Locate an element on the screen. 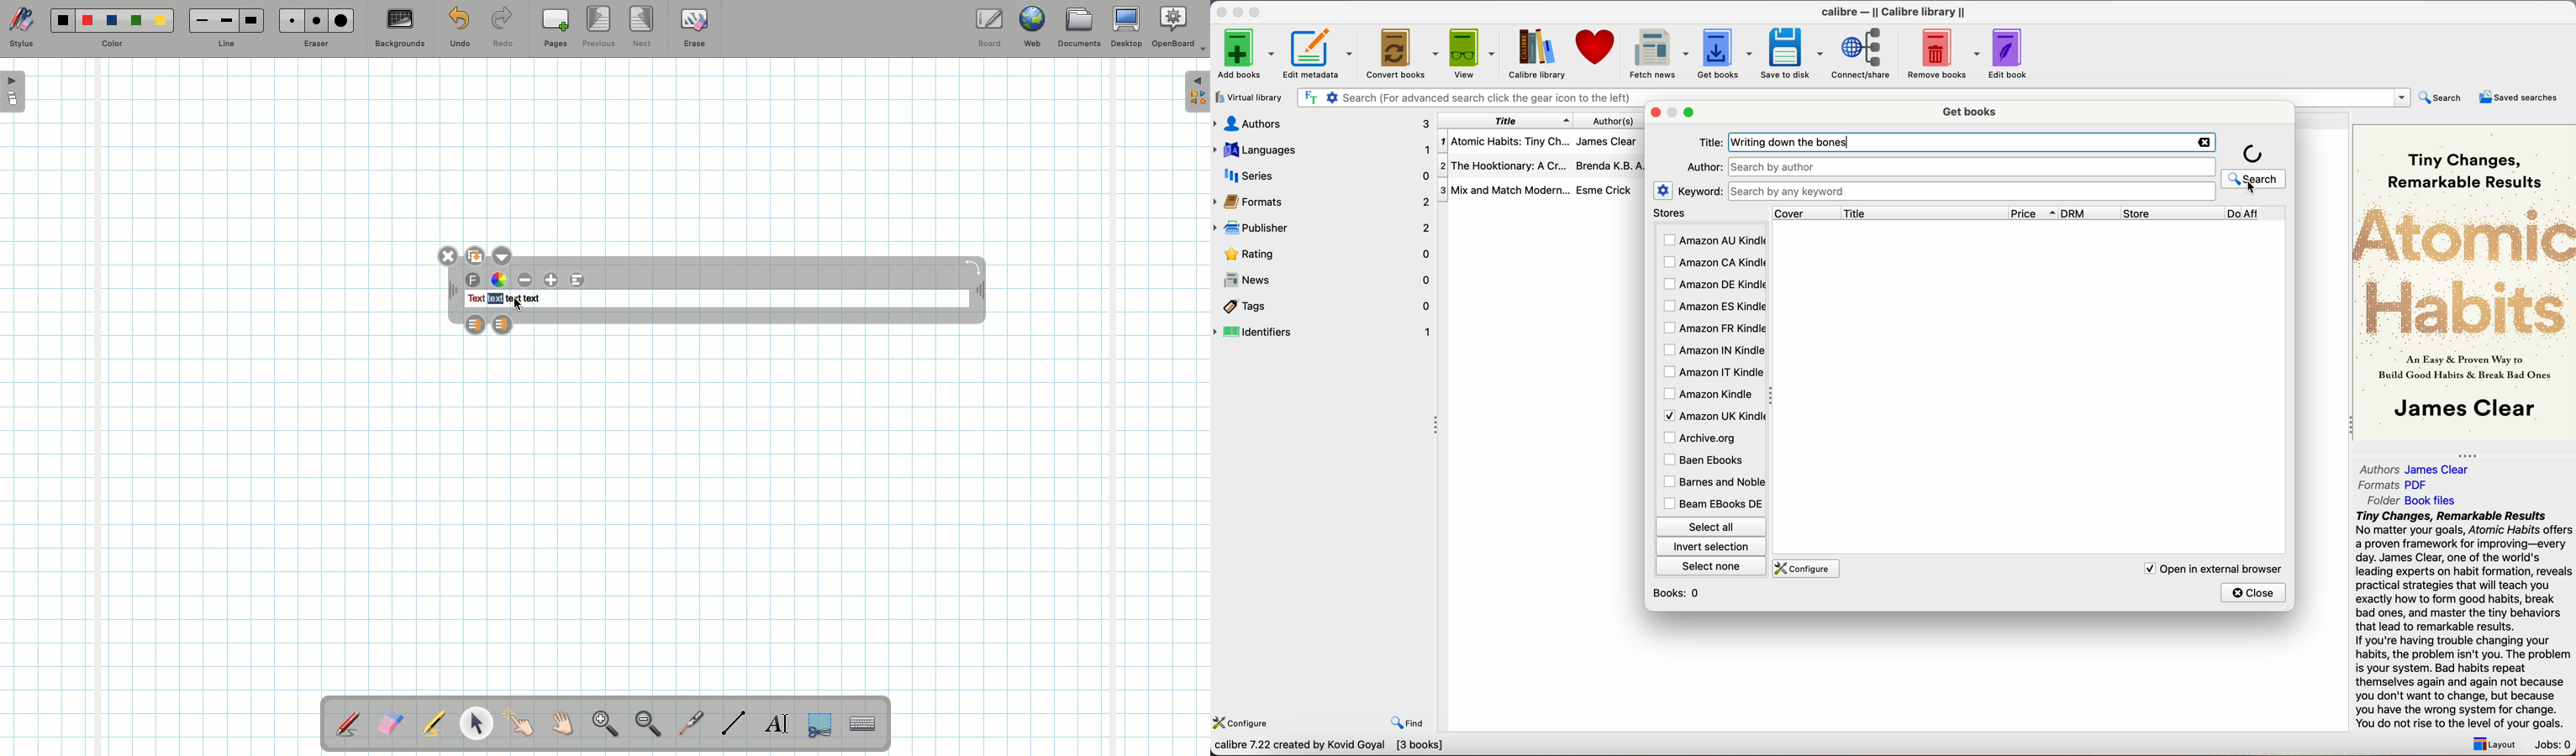 The width and height of the screenshot is (2576, 756). calibre library is located at coordinates (1533, 54).